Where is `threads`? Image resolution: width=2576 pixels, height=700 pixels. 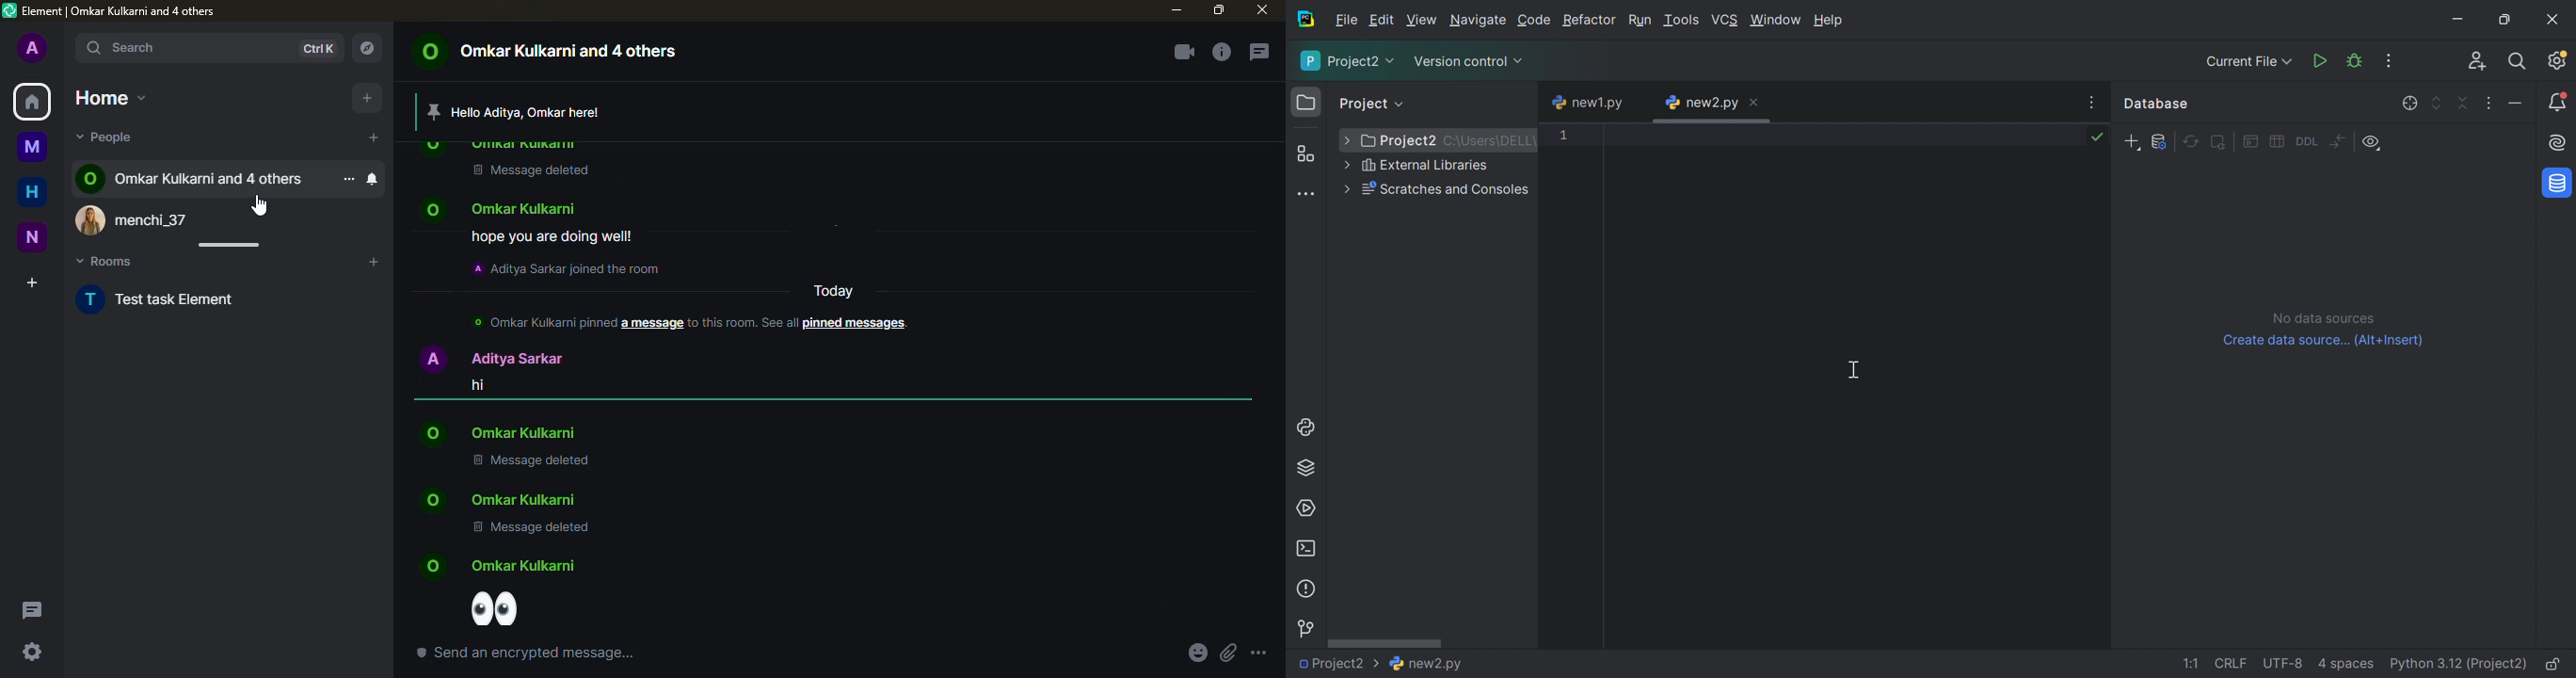 threads is located at coordinates (1259, 51).